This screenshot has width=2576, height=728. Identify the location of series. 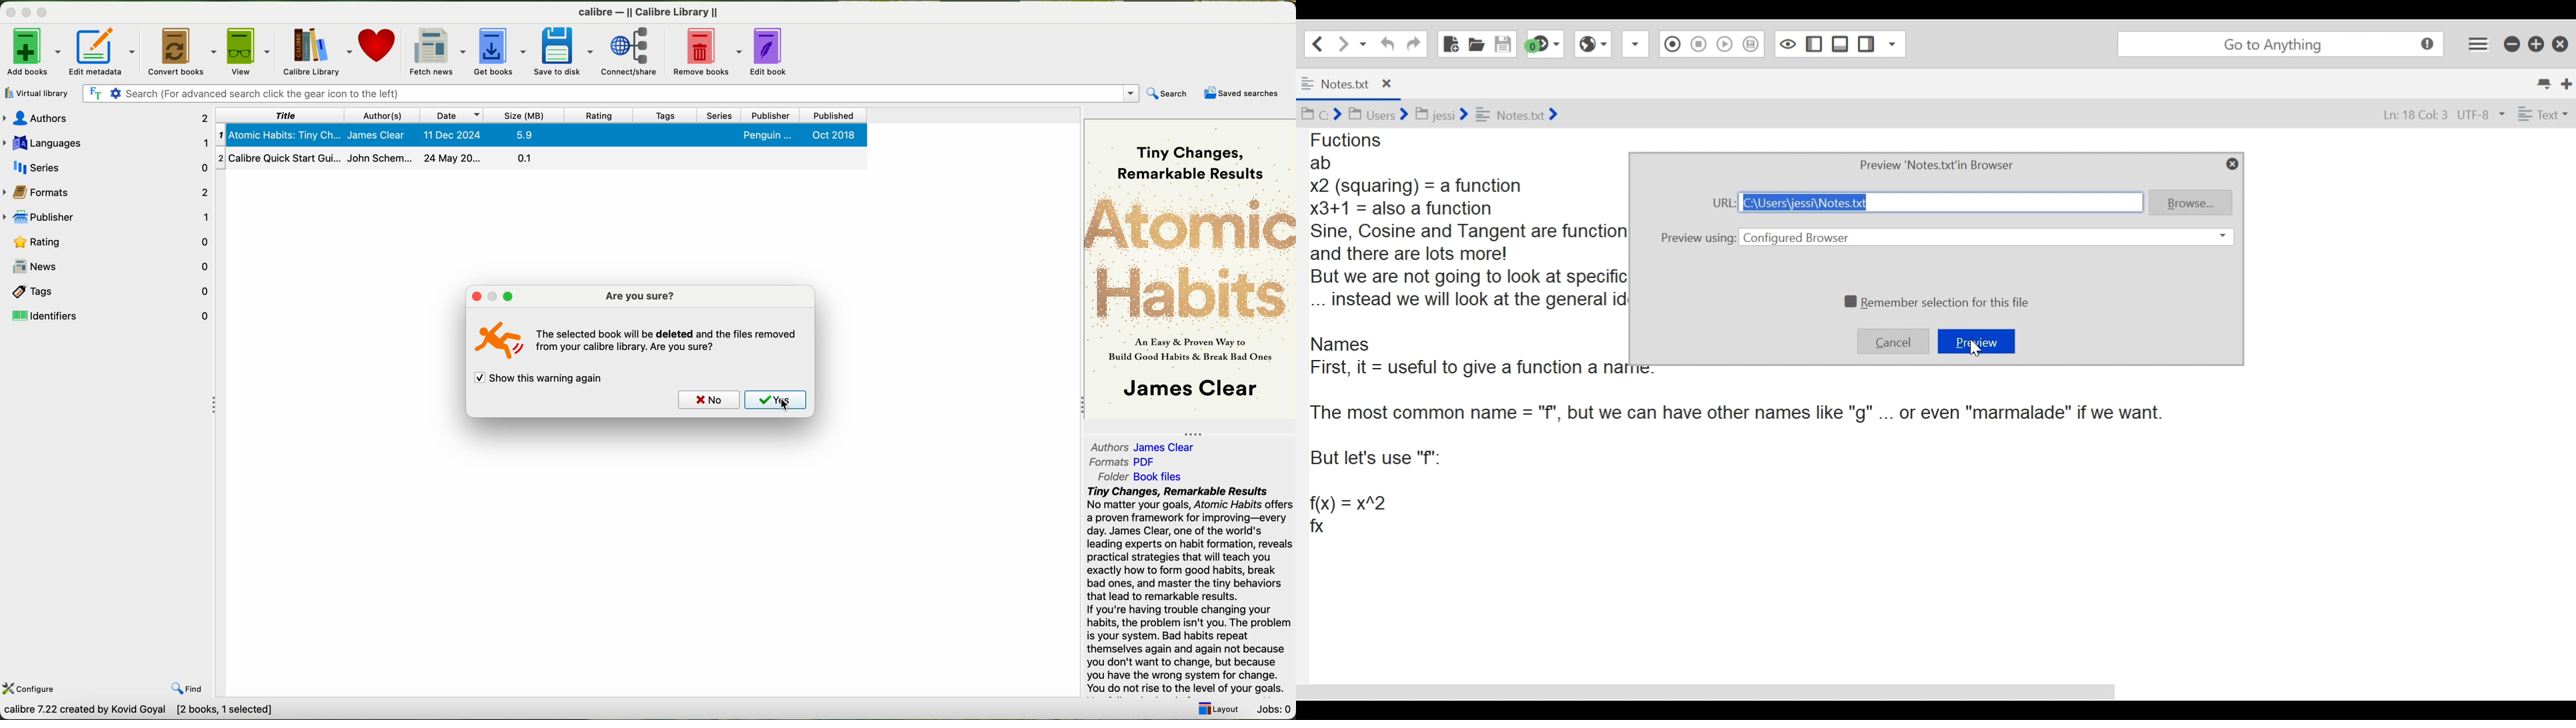
(720, 115).